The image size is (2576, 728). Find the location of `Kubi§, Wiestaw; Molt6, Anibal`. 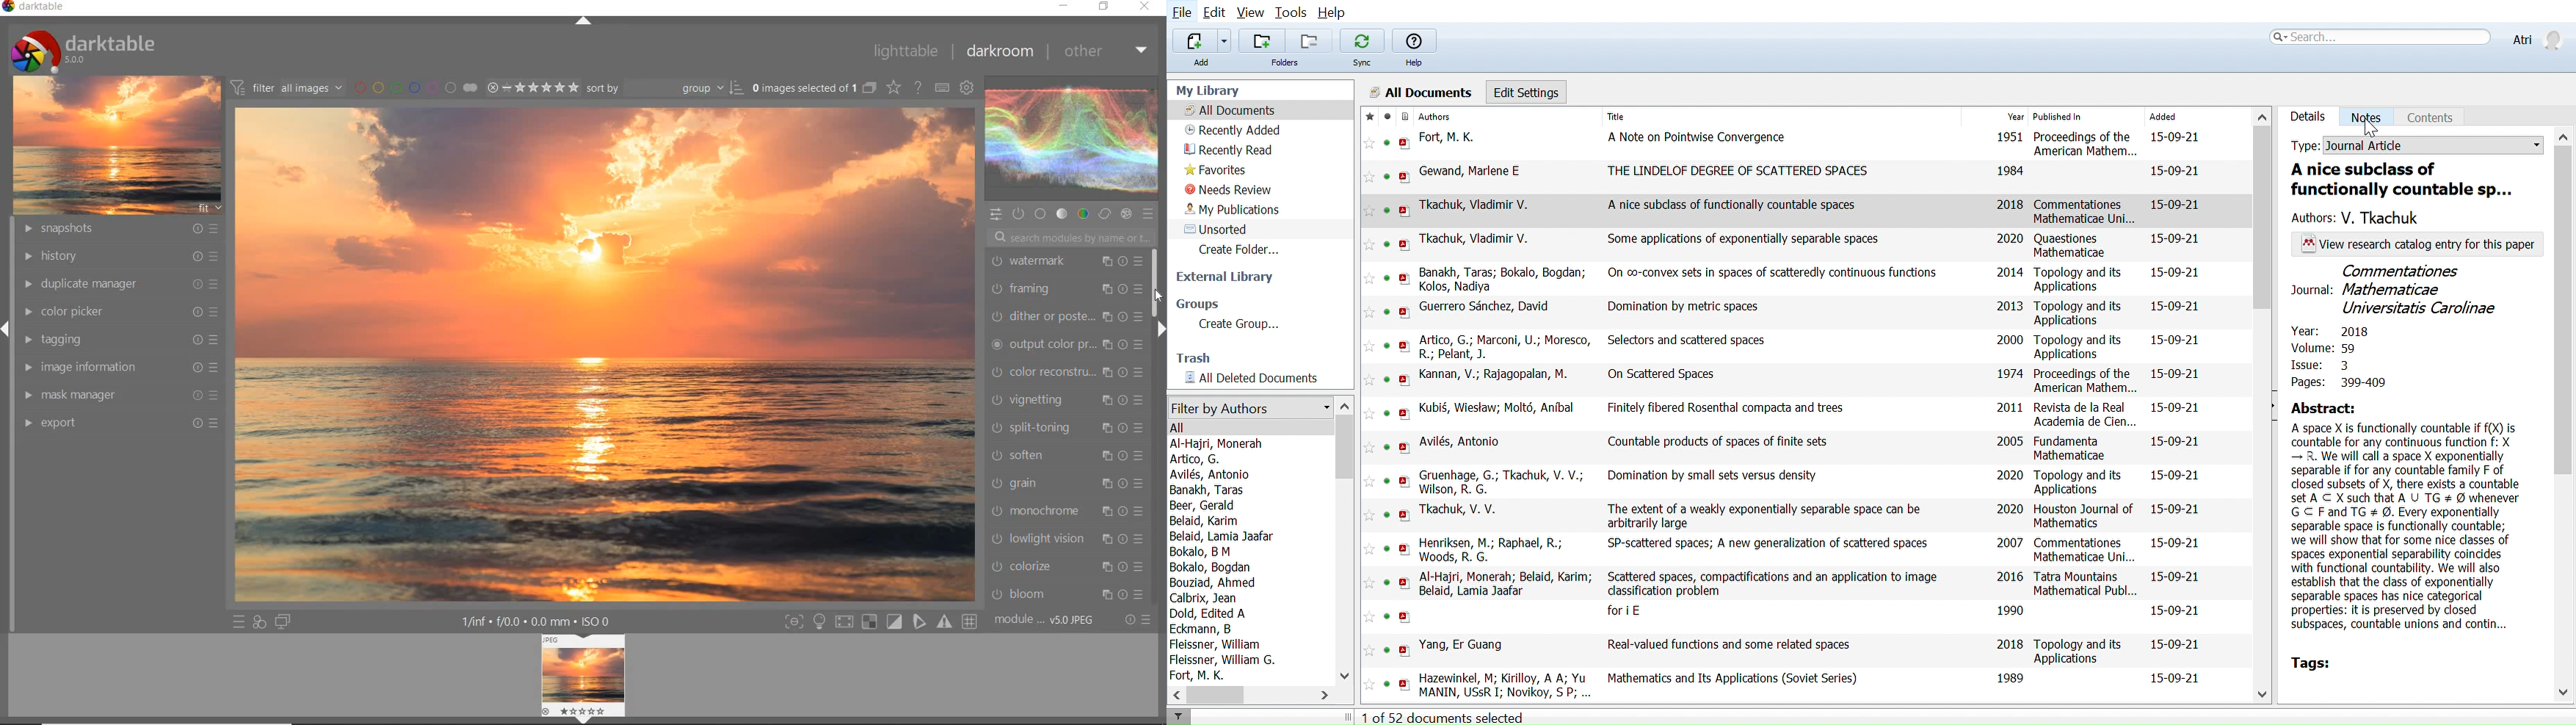

Kubi§, Wiestaw; Molt6, Anibal is located at coordinates (1498, 409).